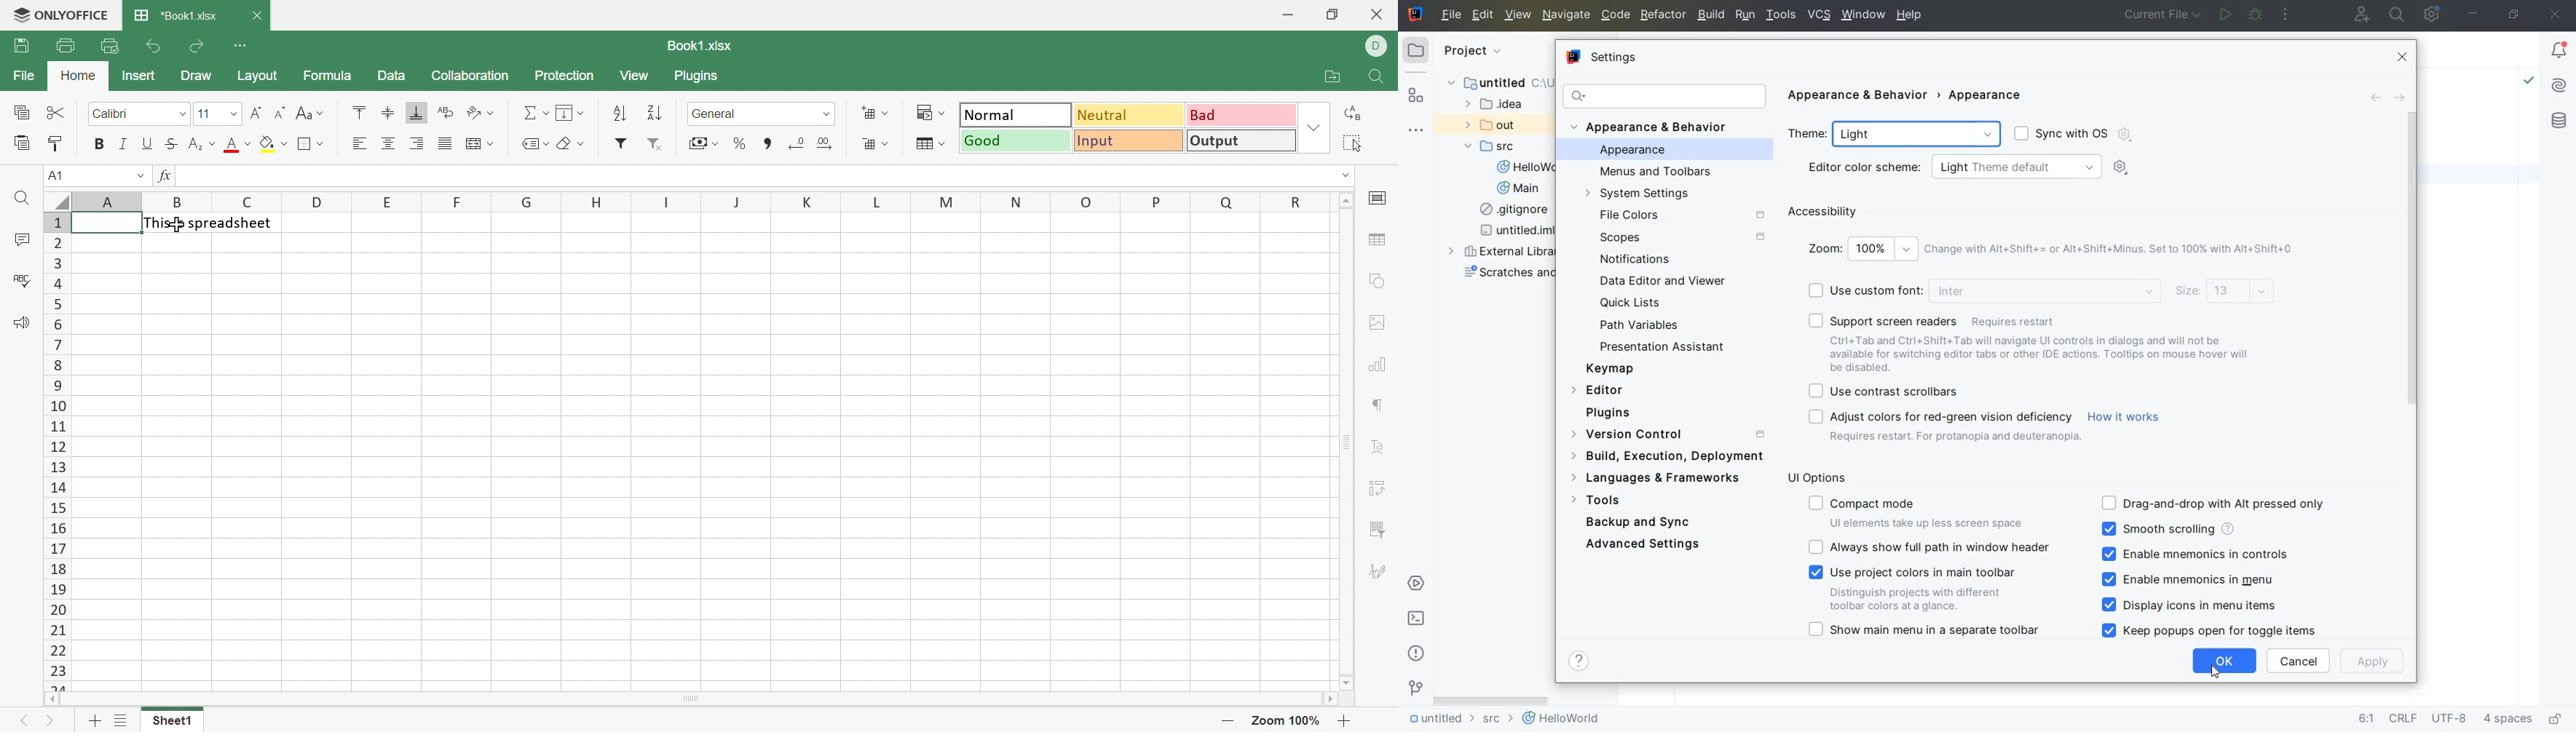 The height and width of the screenshot is (756, 2576). Describe the element at coordinates (473, 143) in the screenshot. I see `Merge and center` at that location.